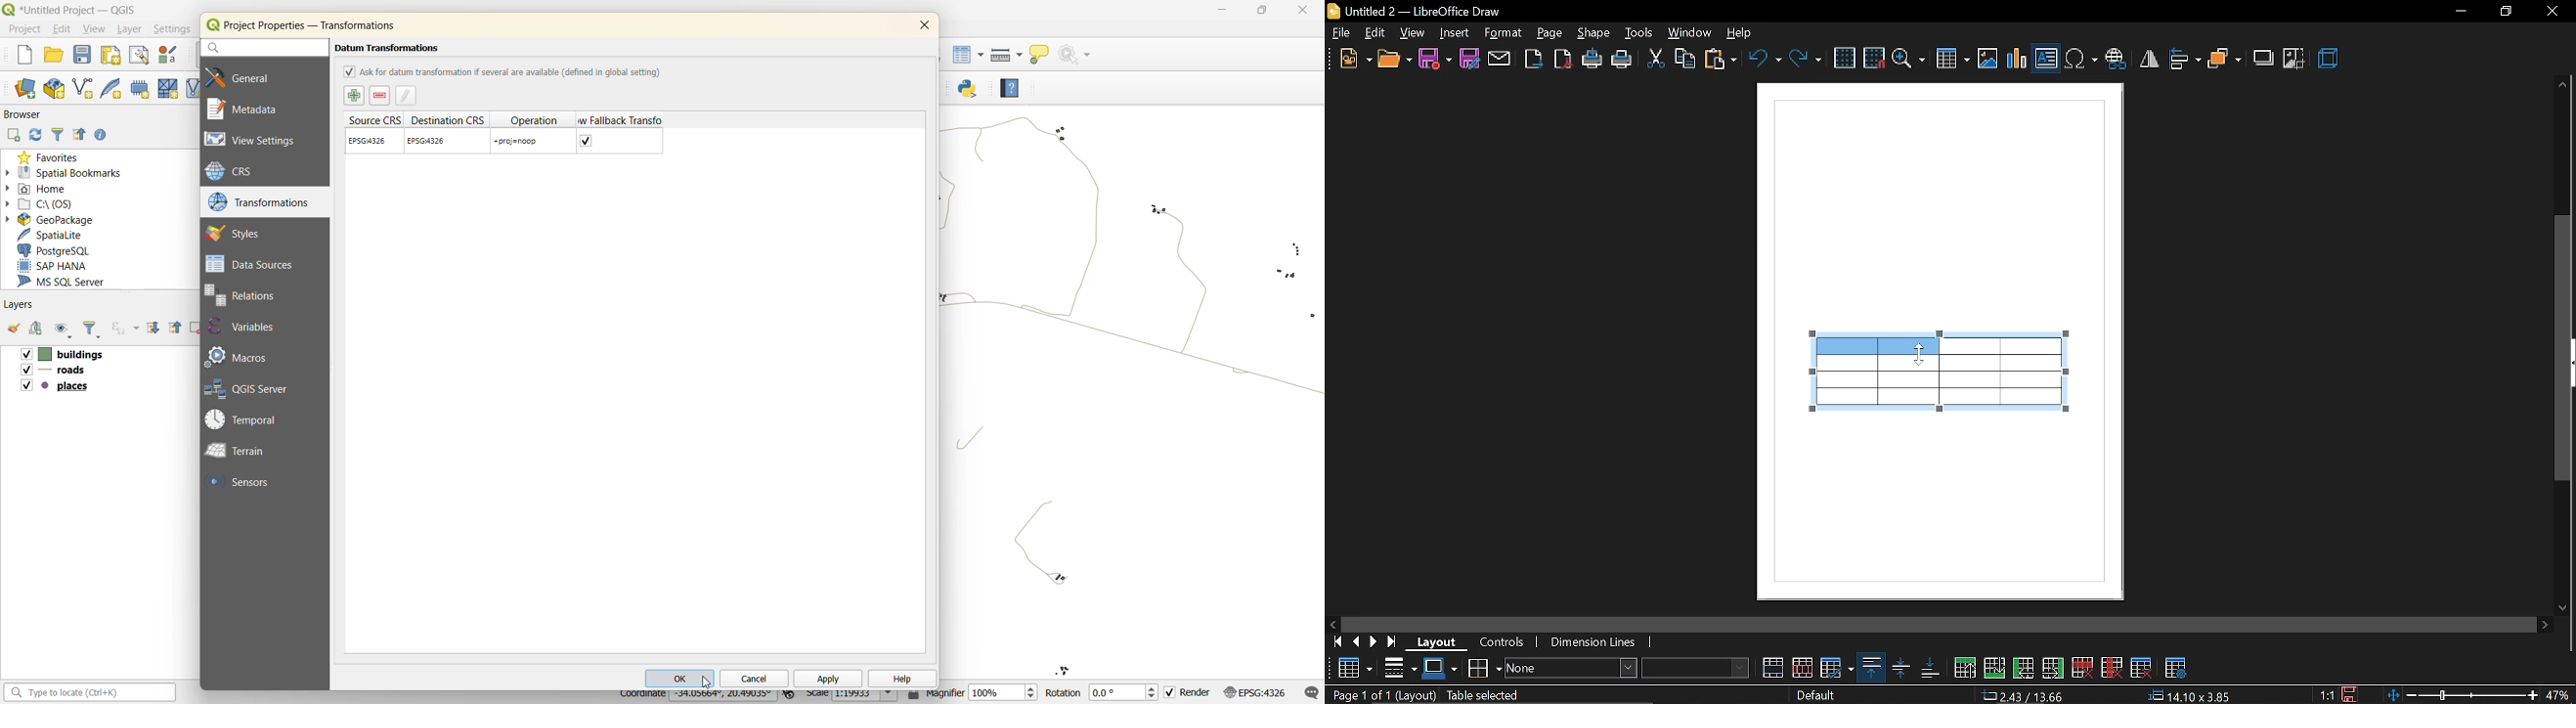 Image resolution: width=2576 pixels, height=728 pixels. I want to click on measure line, so click(1005, 55).